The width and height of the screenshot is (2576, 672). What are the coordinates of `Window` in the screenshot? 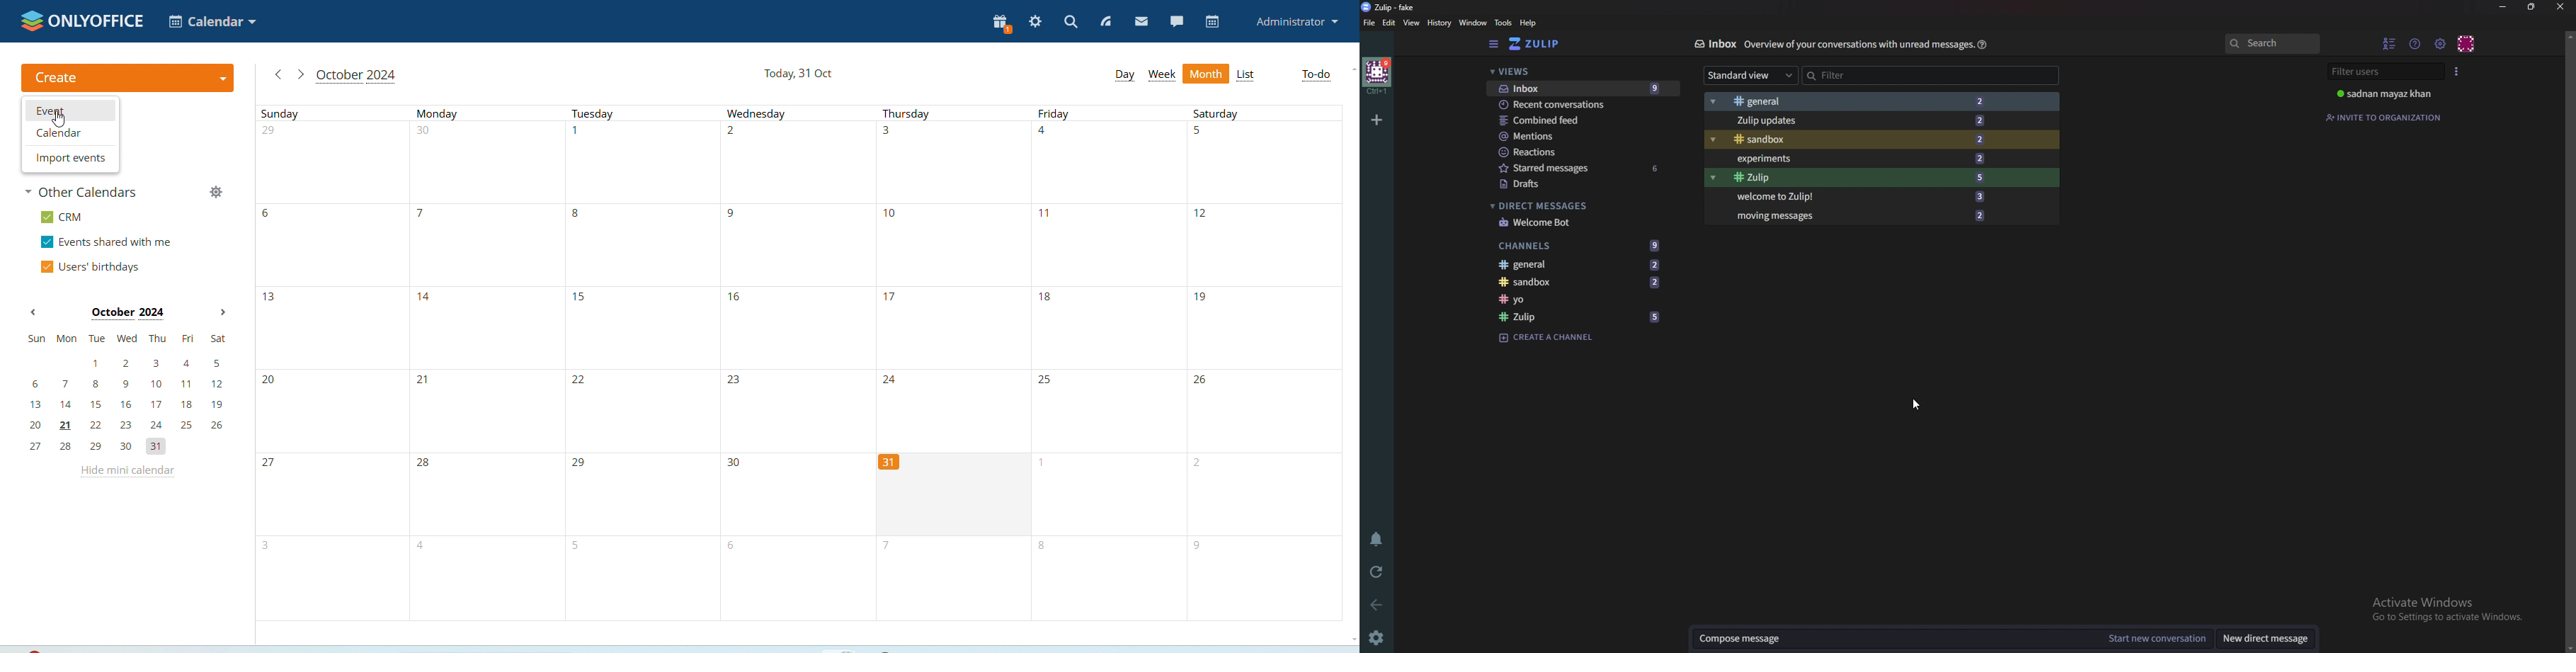 It's located at (1472, 23).